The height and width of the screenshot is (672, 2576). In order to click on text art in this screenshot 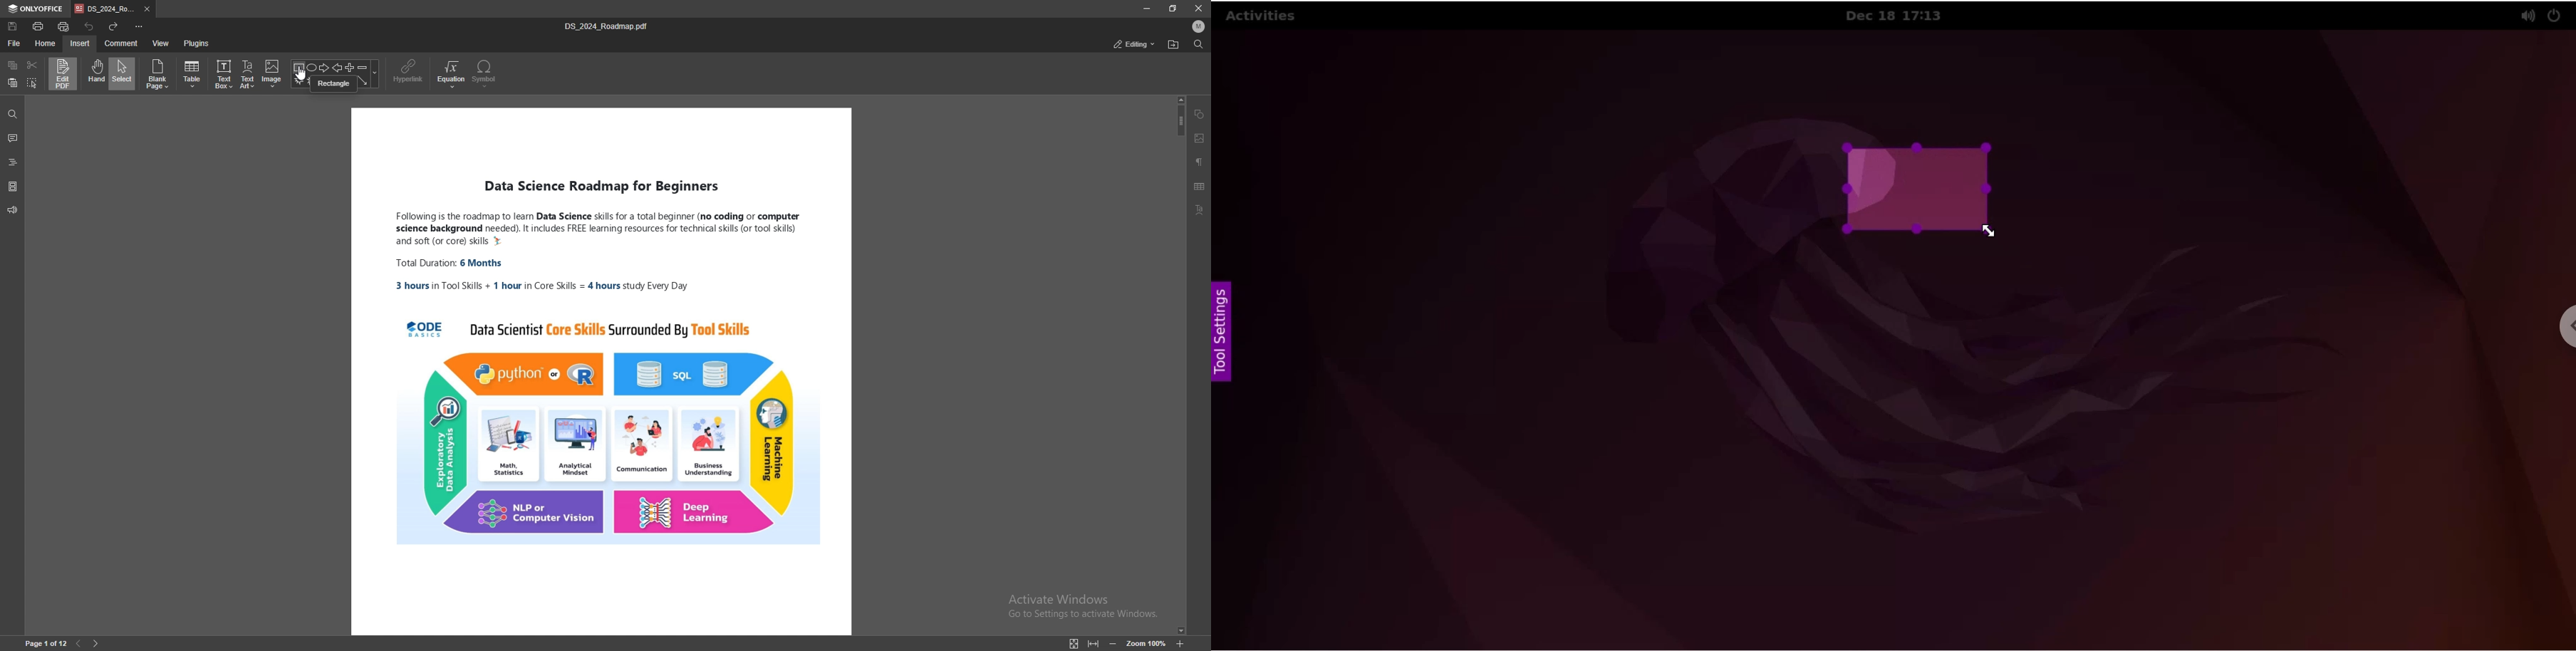, I will do `click(1203, 209)`.